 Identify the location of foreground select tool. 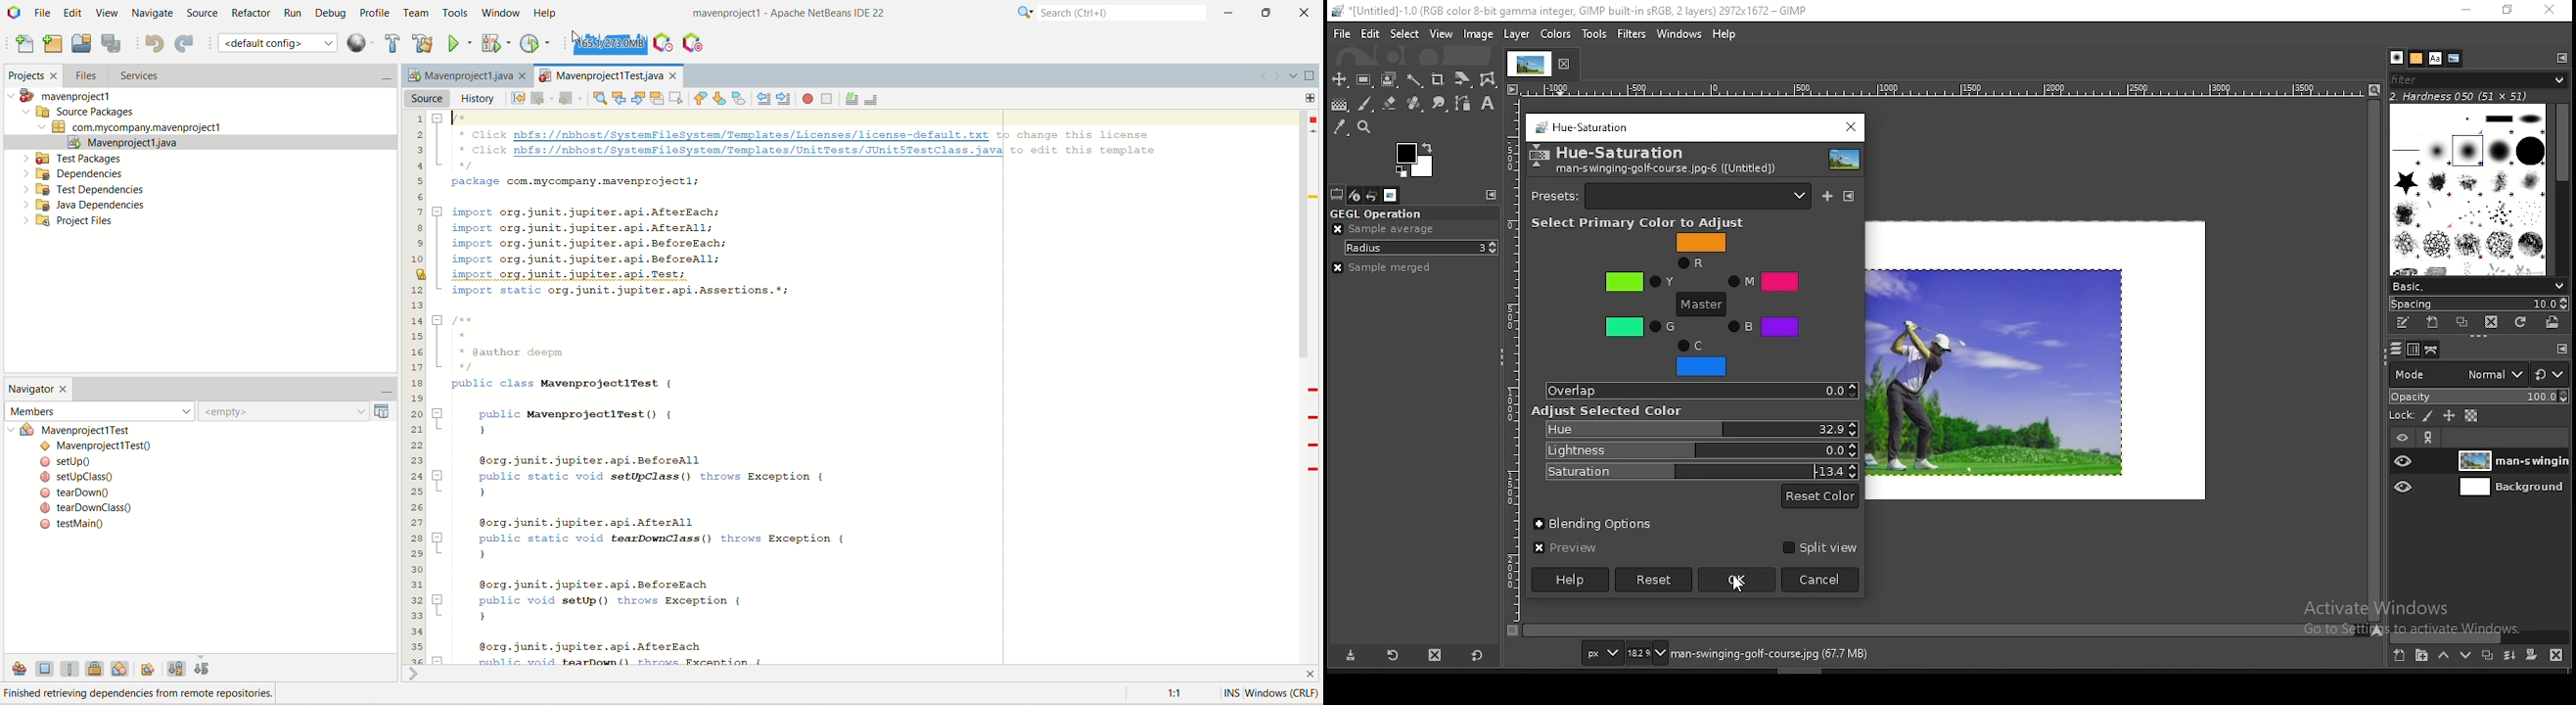
(1388, 79).